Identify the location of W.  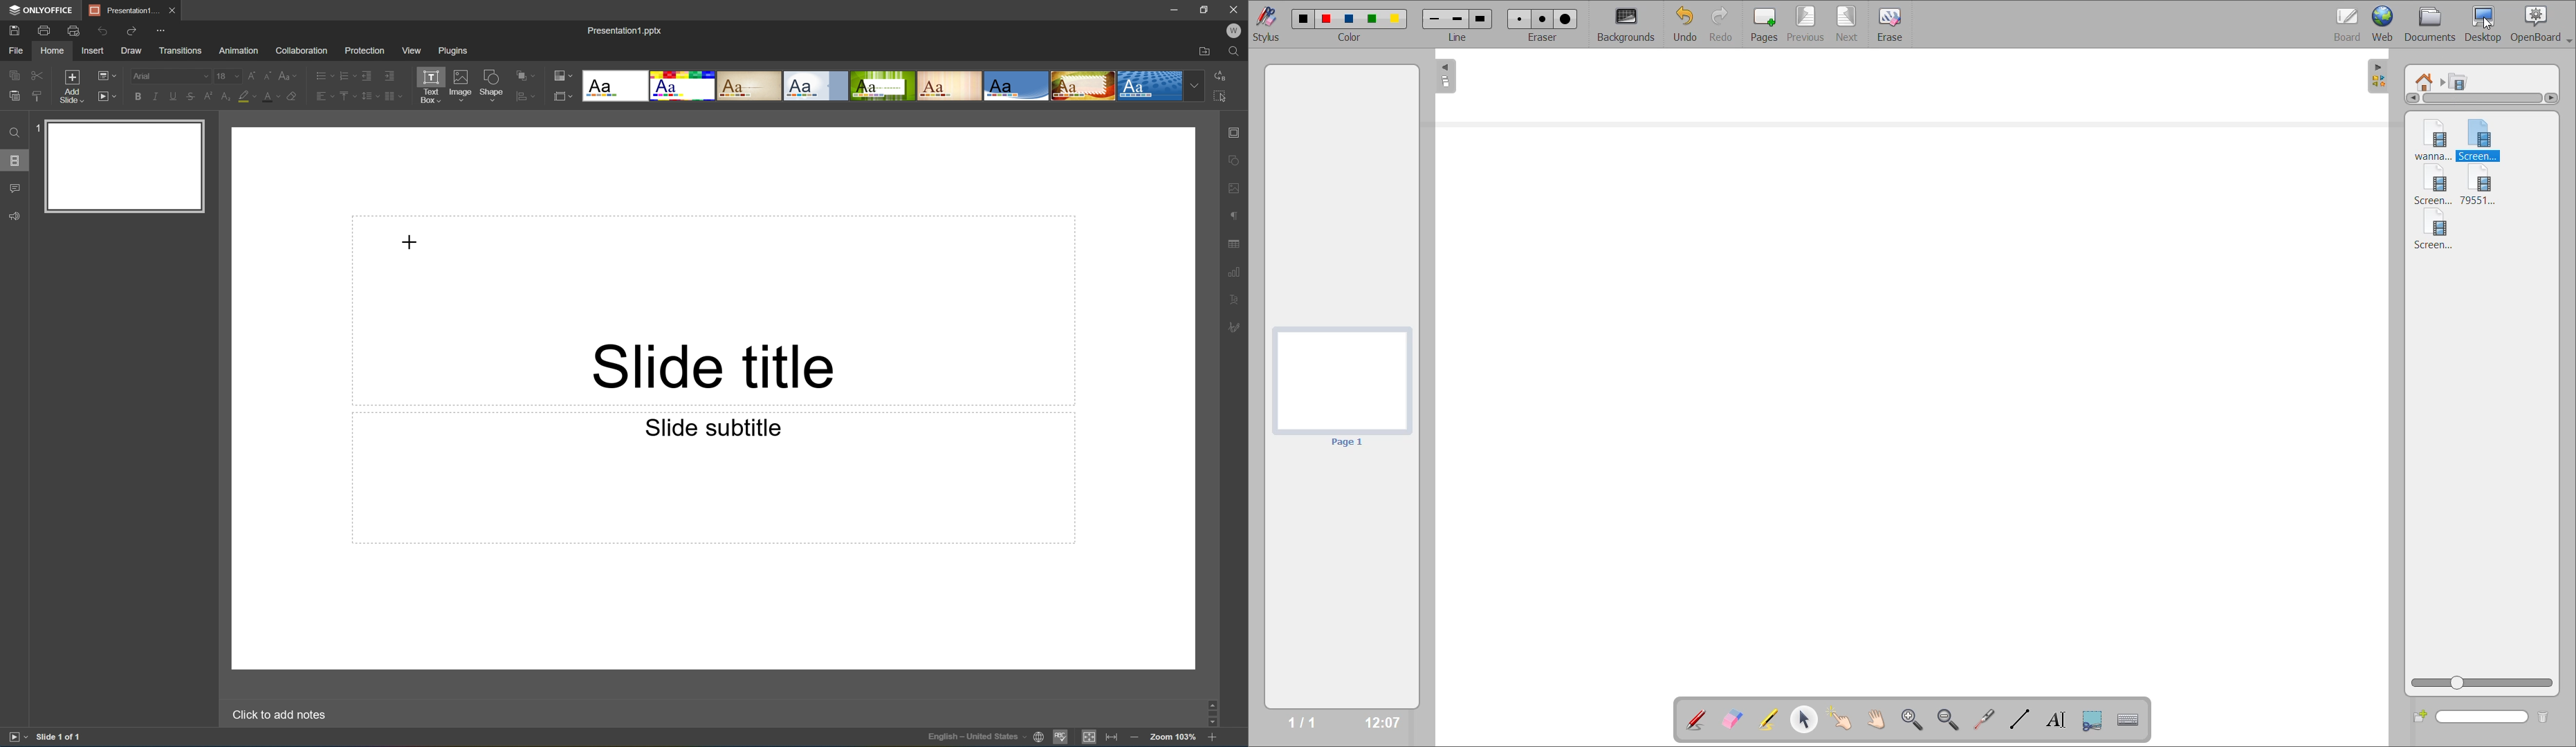
(1236, 31).